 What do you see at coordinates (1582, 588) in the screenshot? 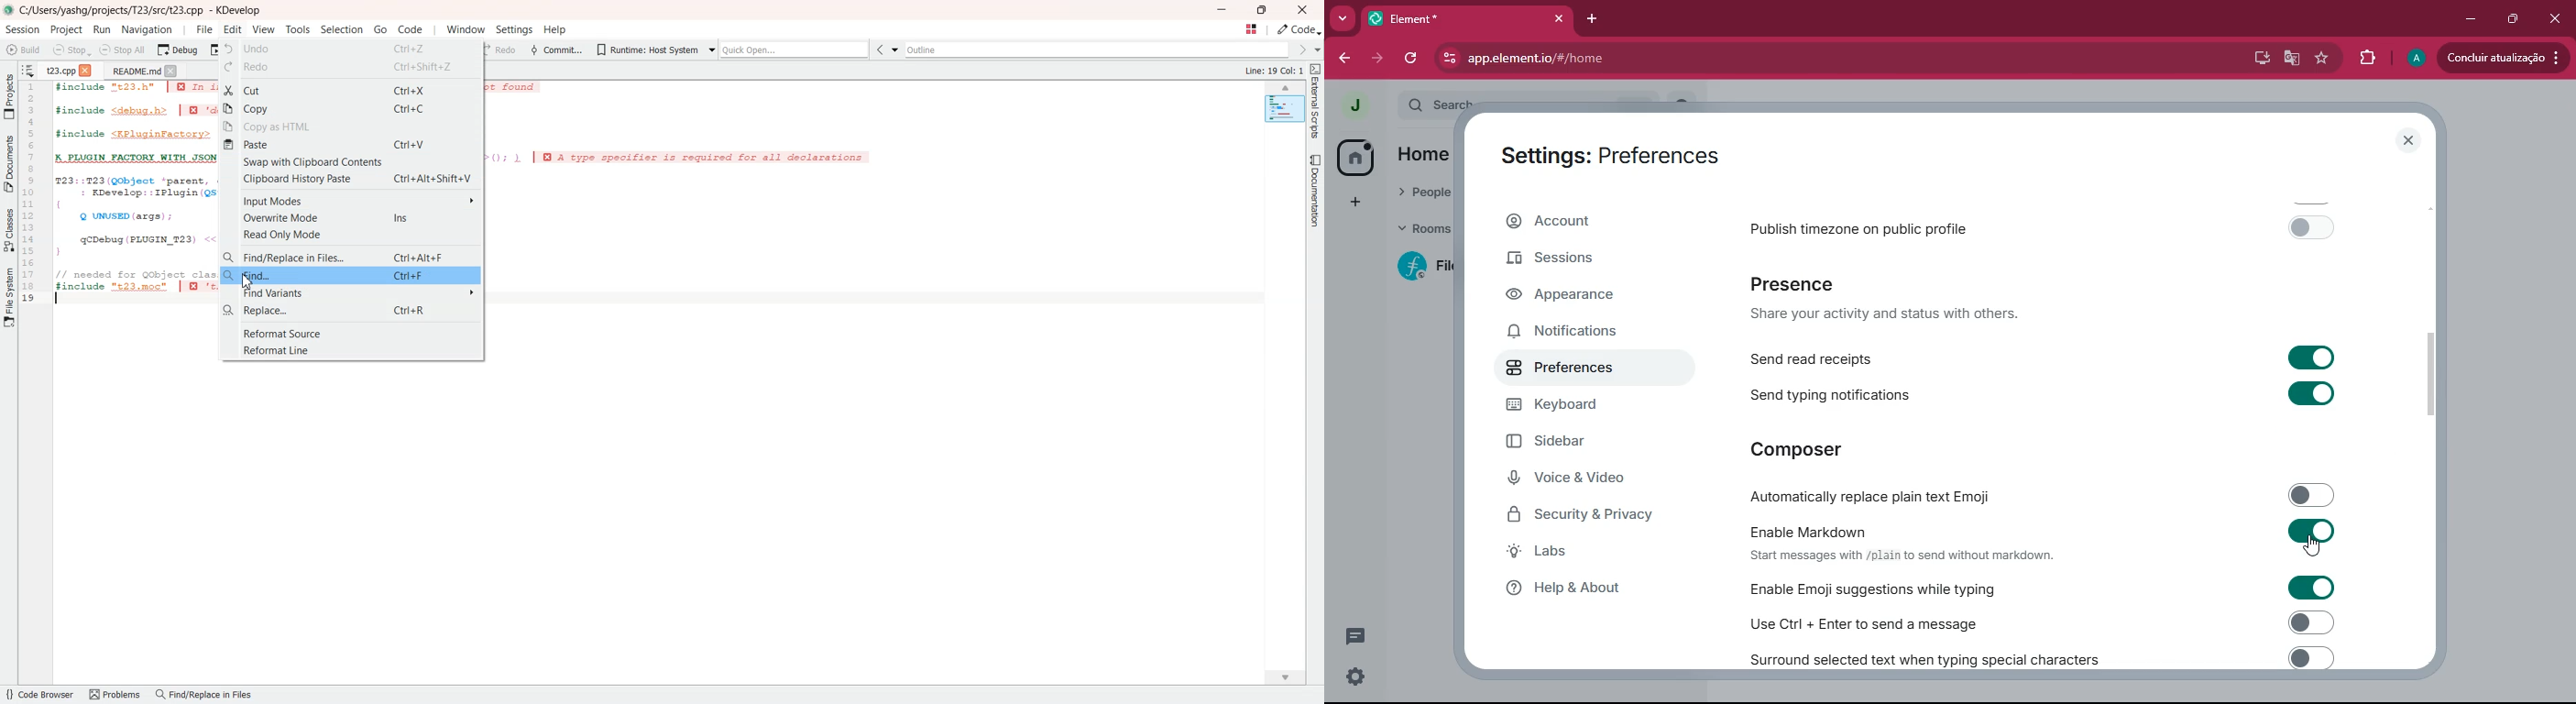
I see `help` at bounding box center [1582, 588].